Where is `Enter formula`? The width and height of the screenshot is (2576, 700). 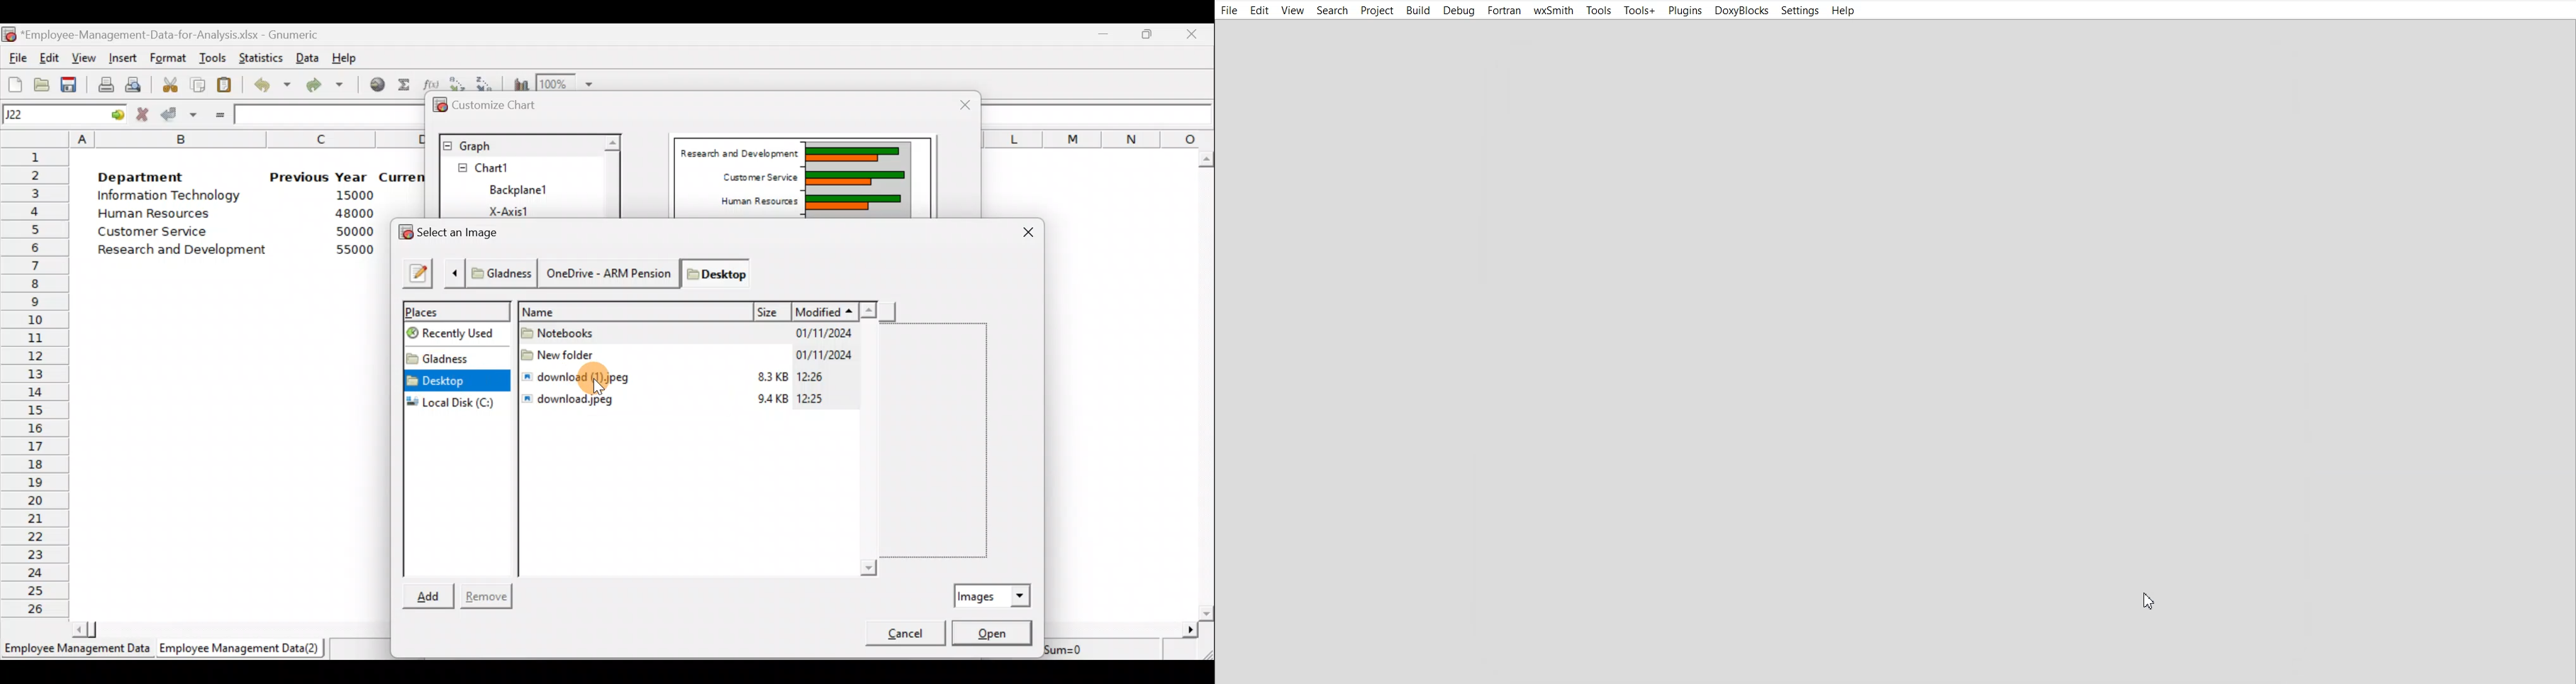 Enter formula is located at coordinates (218, 115).